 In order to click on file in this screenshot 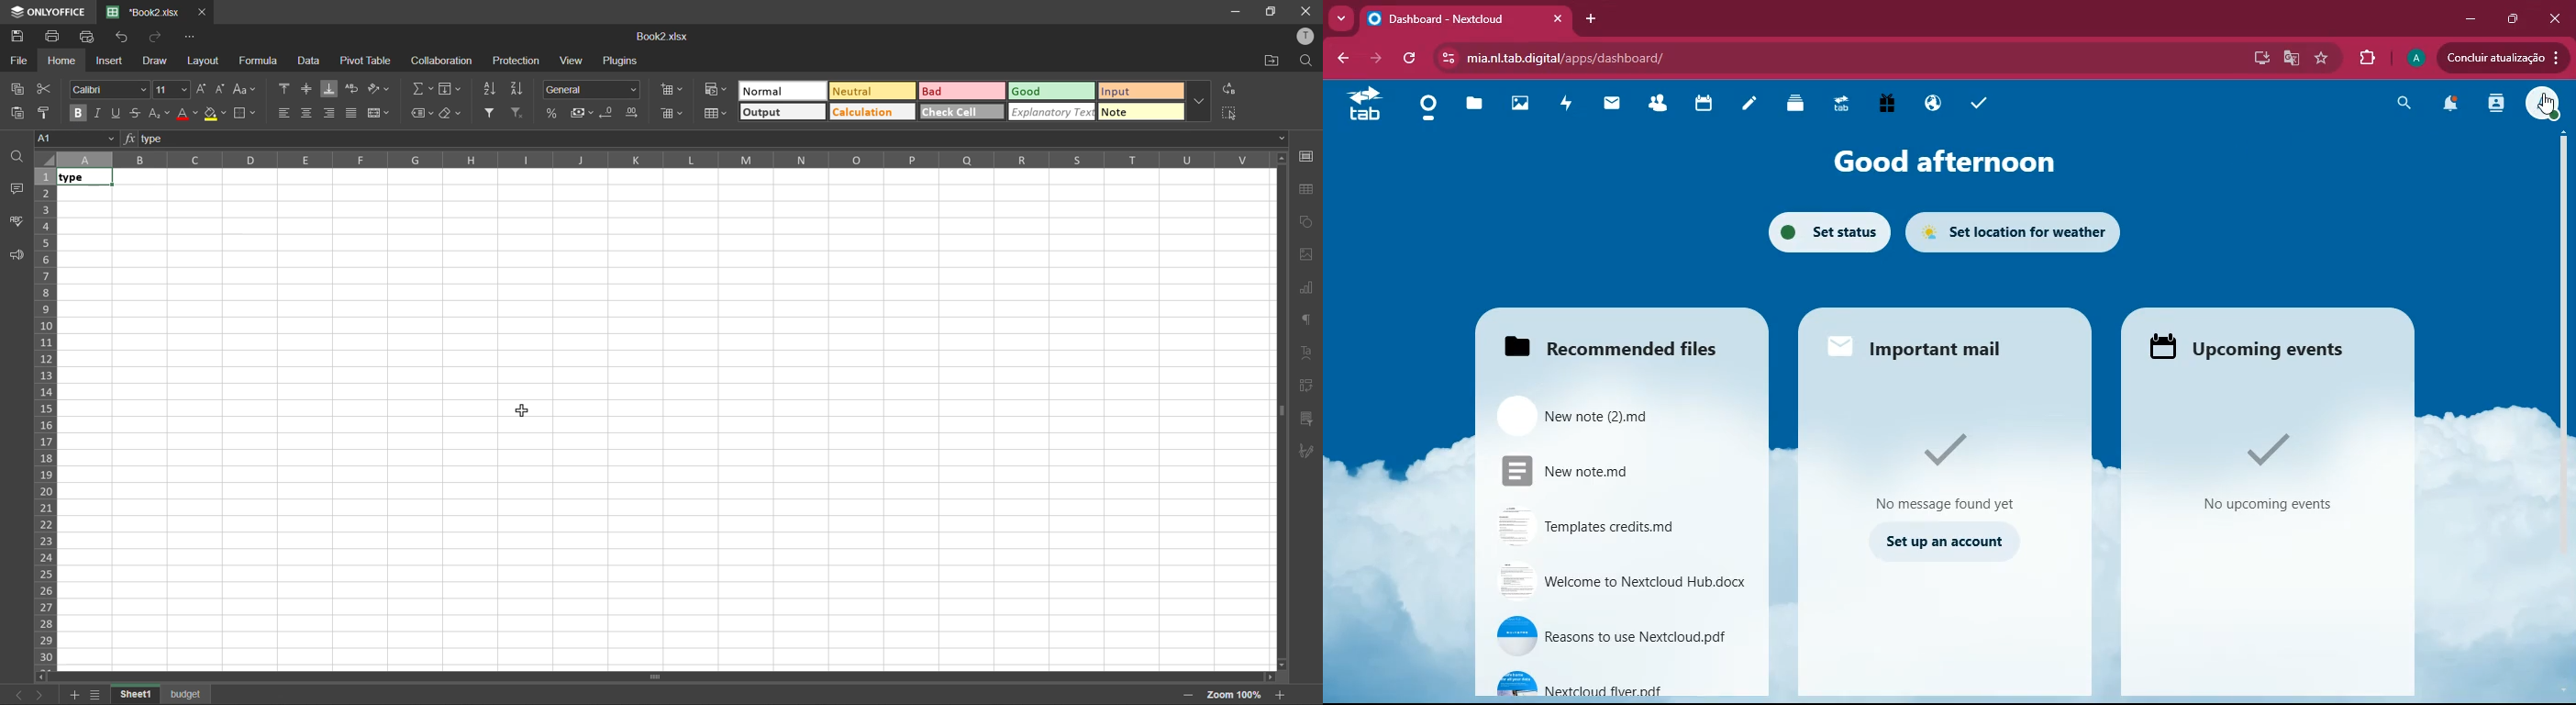, I will do `click(1601, 468)`.